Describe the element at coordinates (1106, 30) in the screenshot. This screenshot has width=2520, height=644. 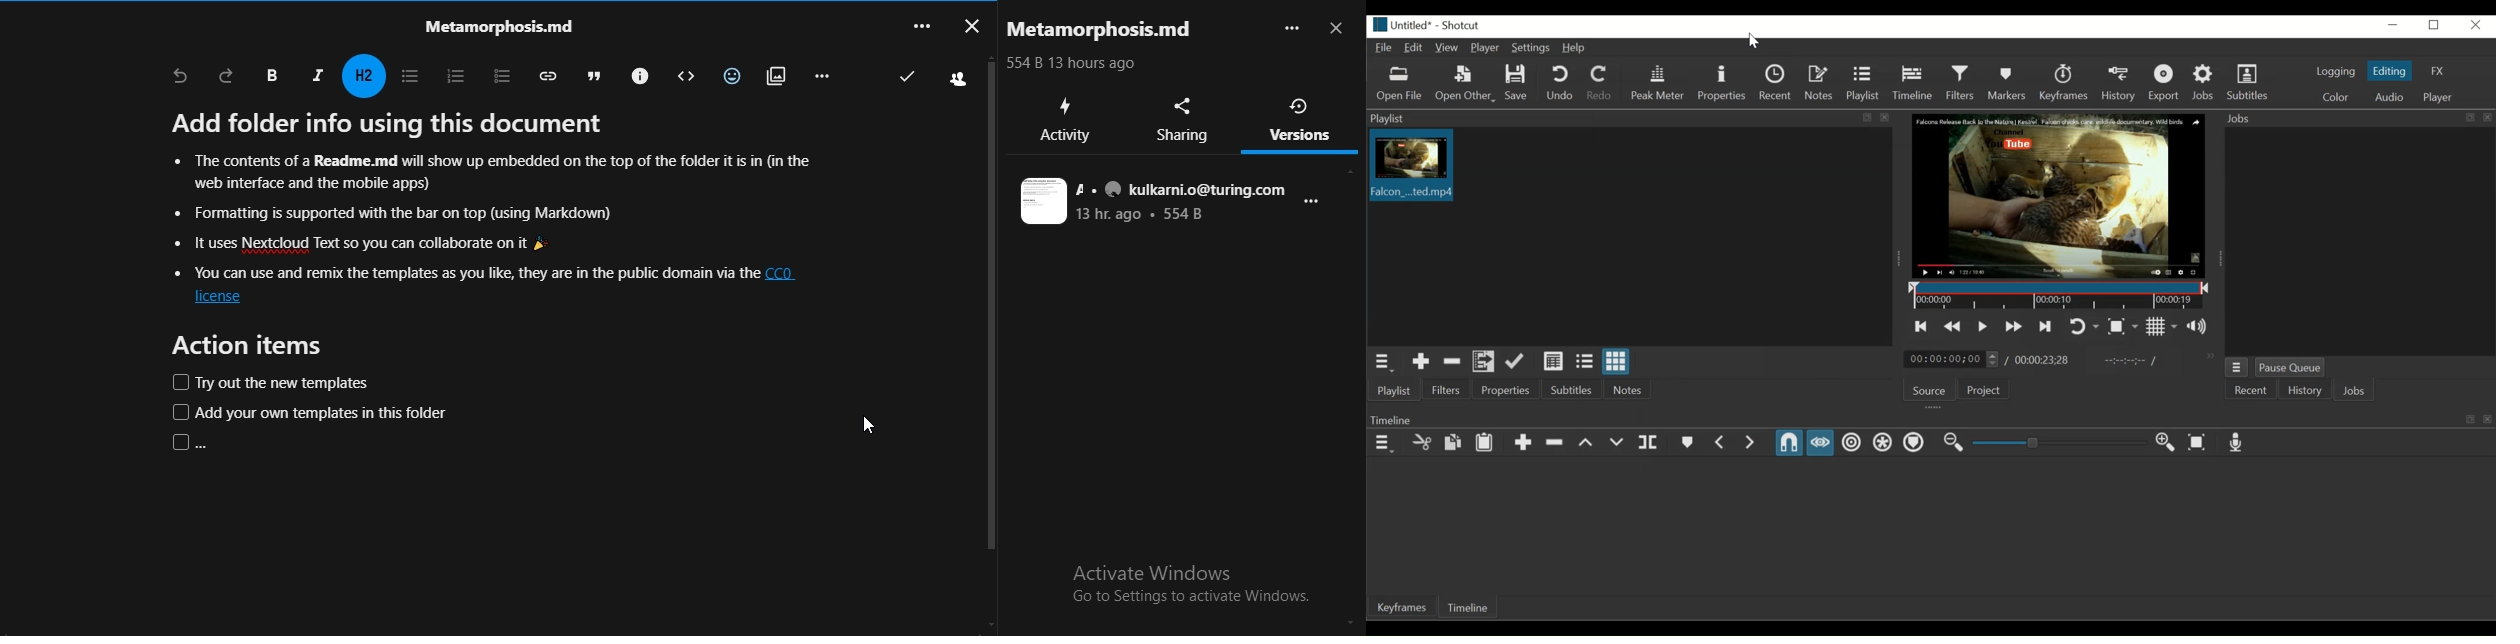
I see `text` at that location.